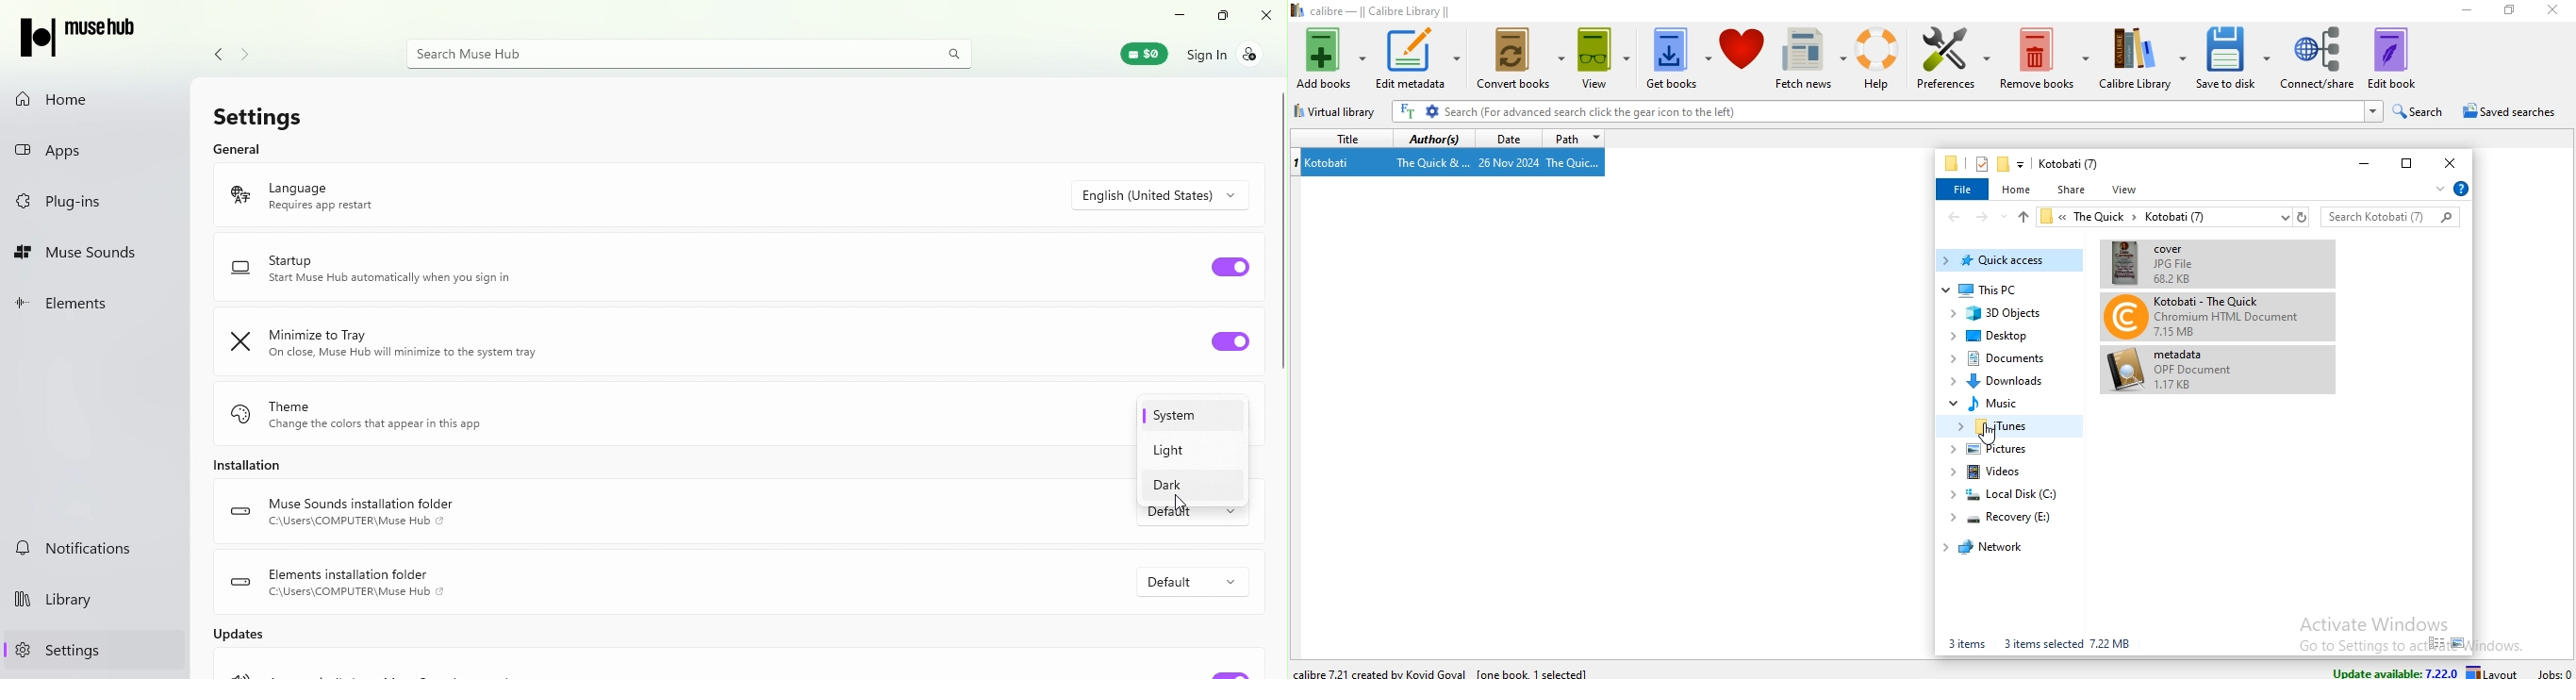  Describe the element at coordinates (2006, 426) in the screenshot. I see `iTunes` at that location.